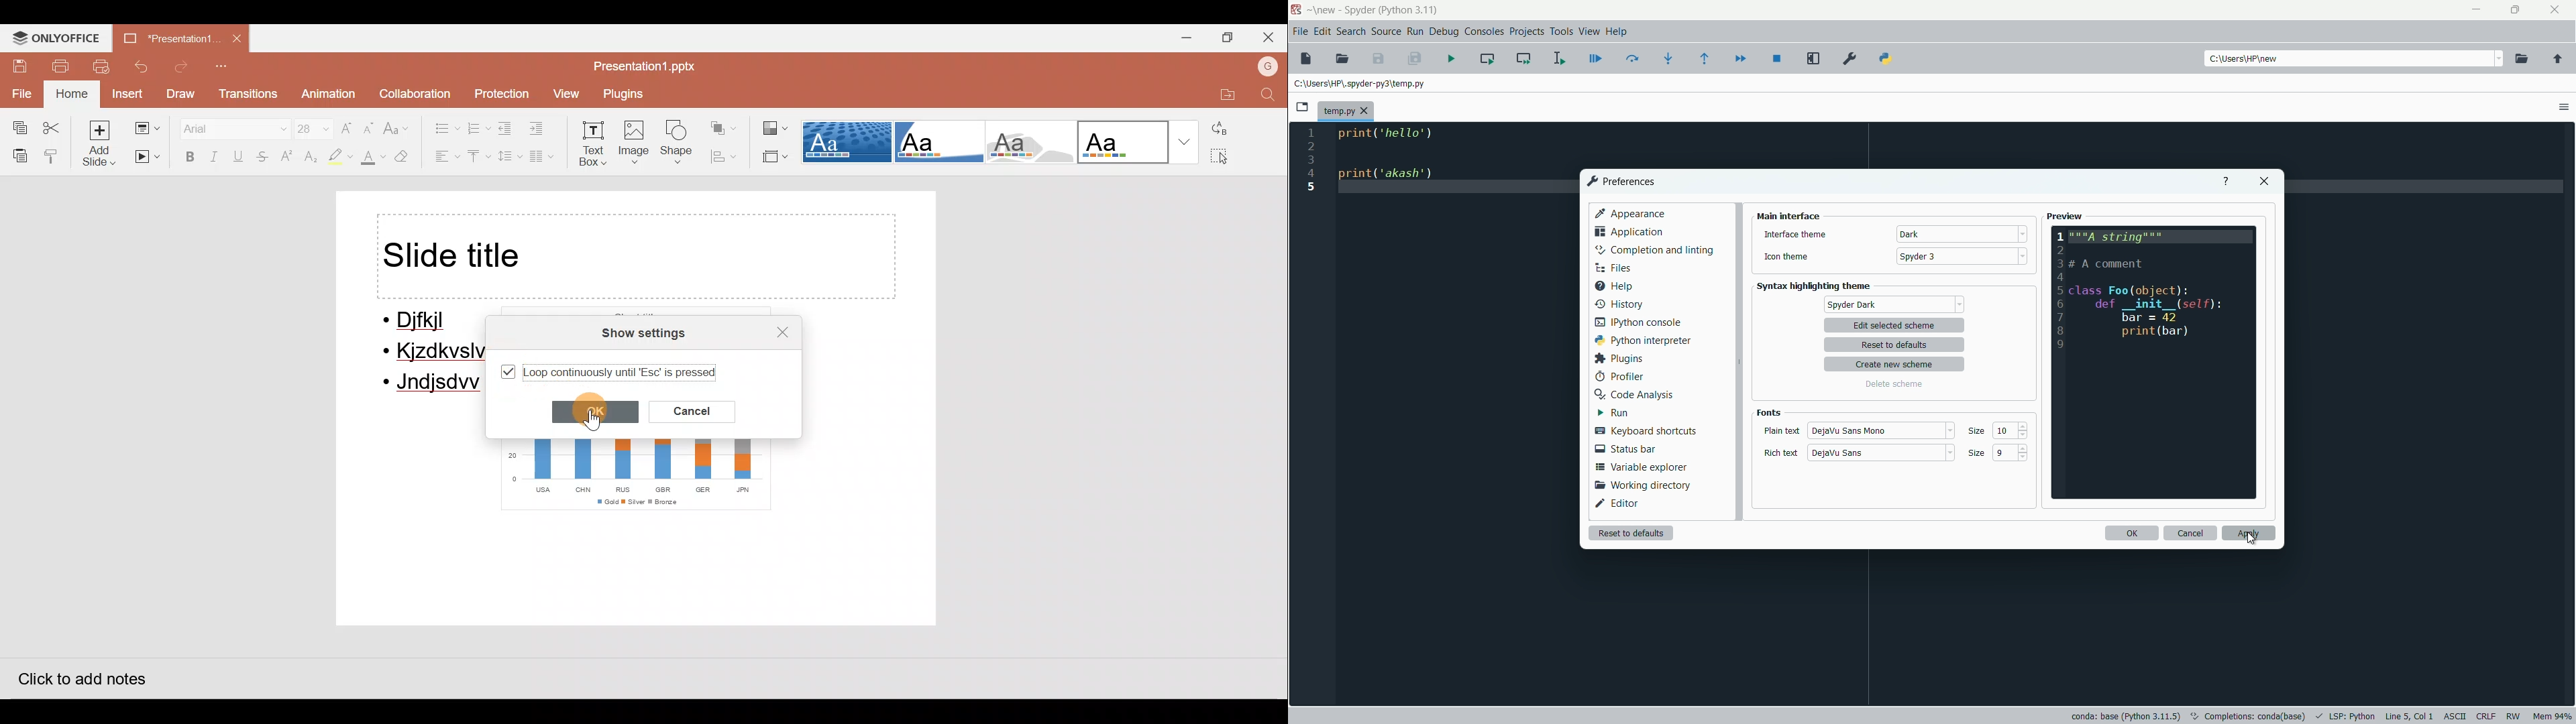 The height and width of the screenshot is (728, 2576). I want to click on fonts, so click(1768, 412).